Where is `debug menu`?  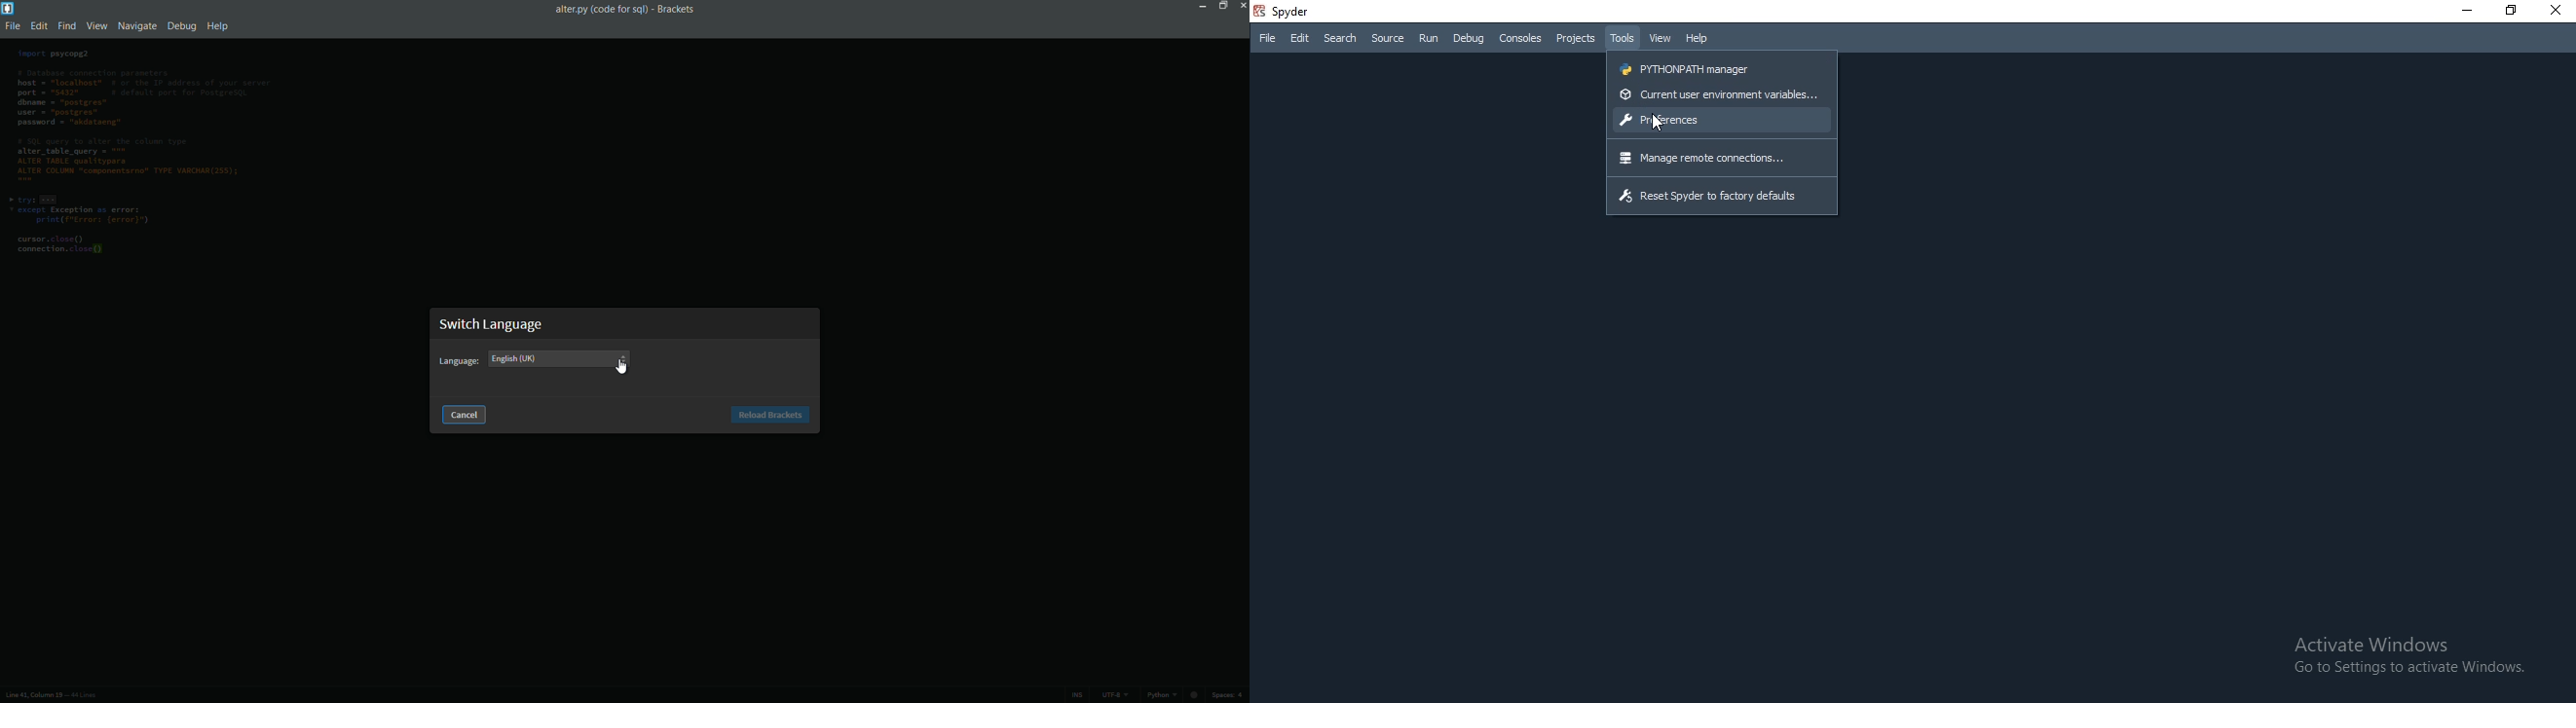 debug menu is located at coordinates (179, 27).